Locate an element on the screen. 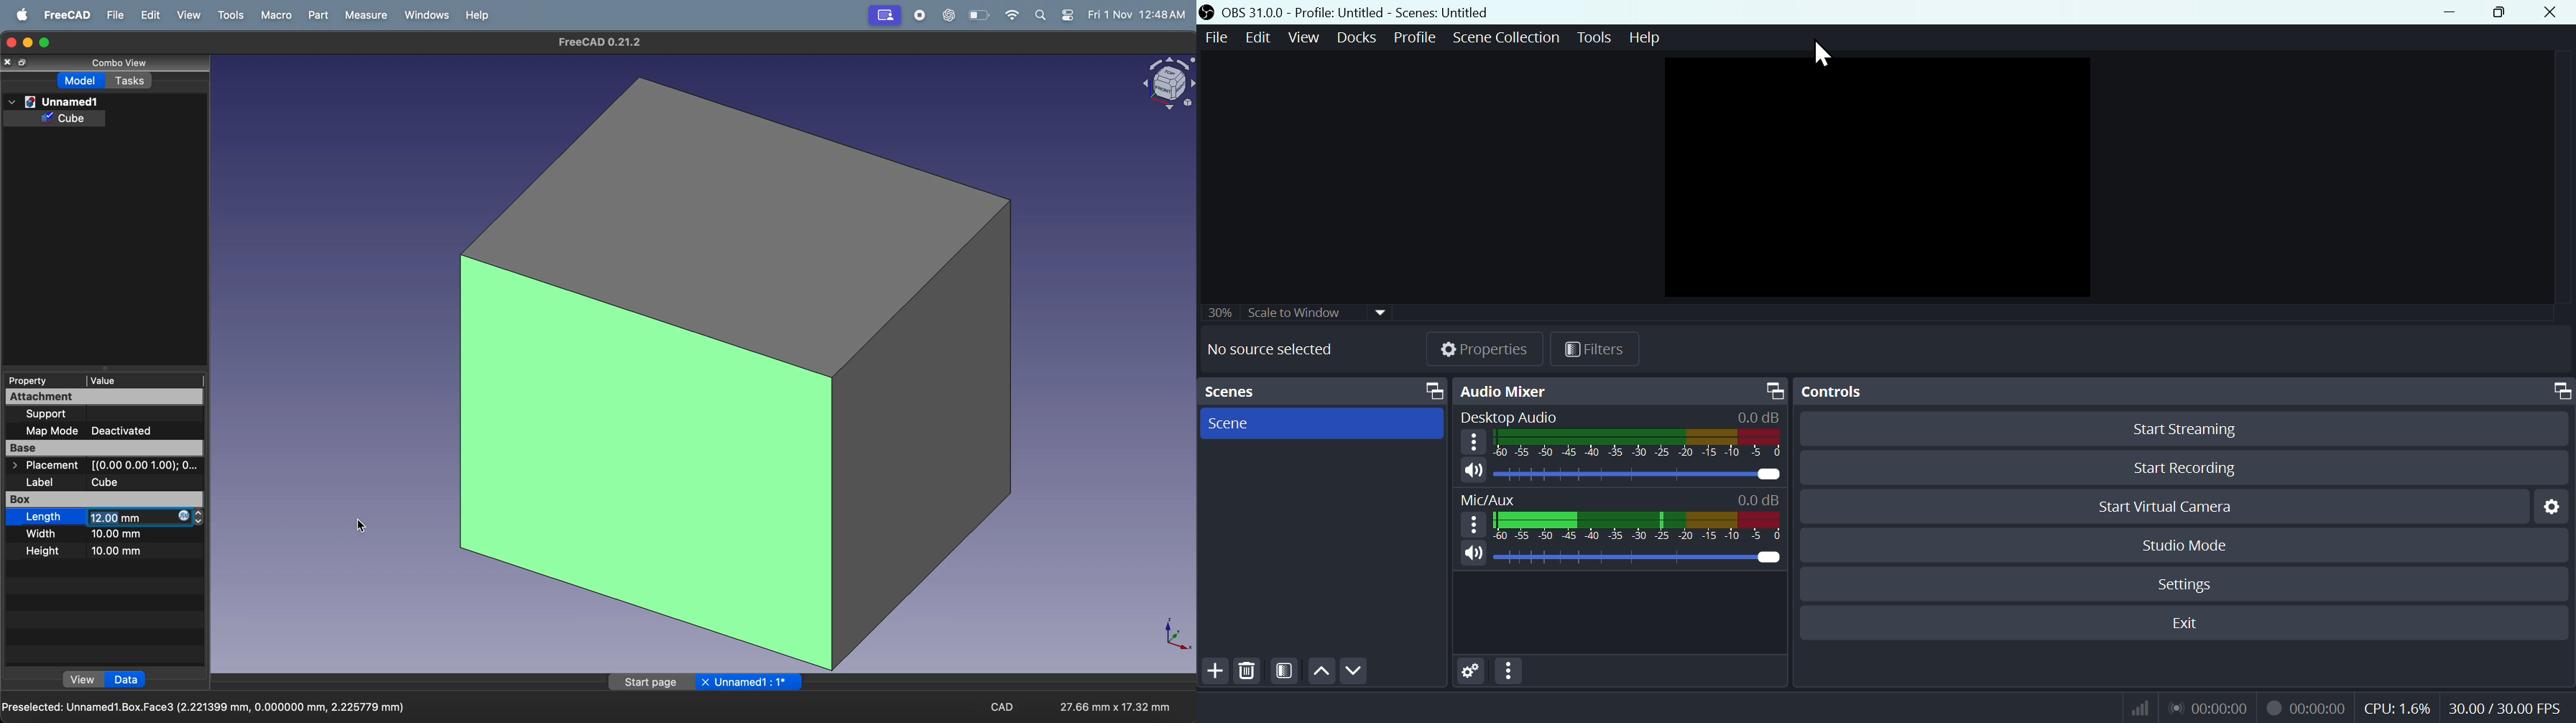 Image resolution: width=2576 pixels, height=728 pixels. minimise is located at coordinates (2452, 12).